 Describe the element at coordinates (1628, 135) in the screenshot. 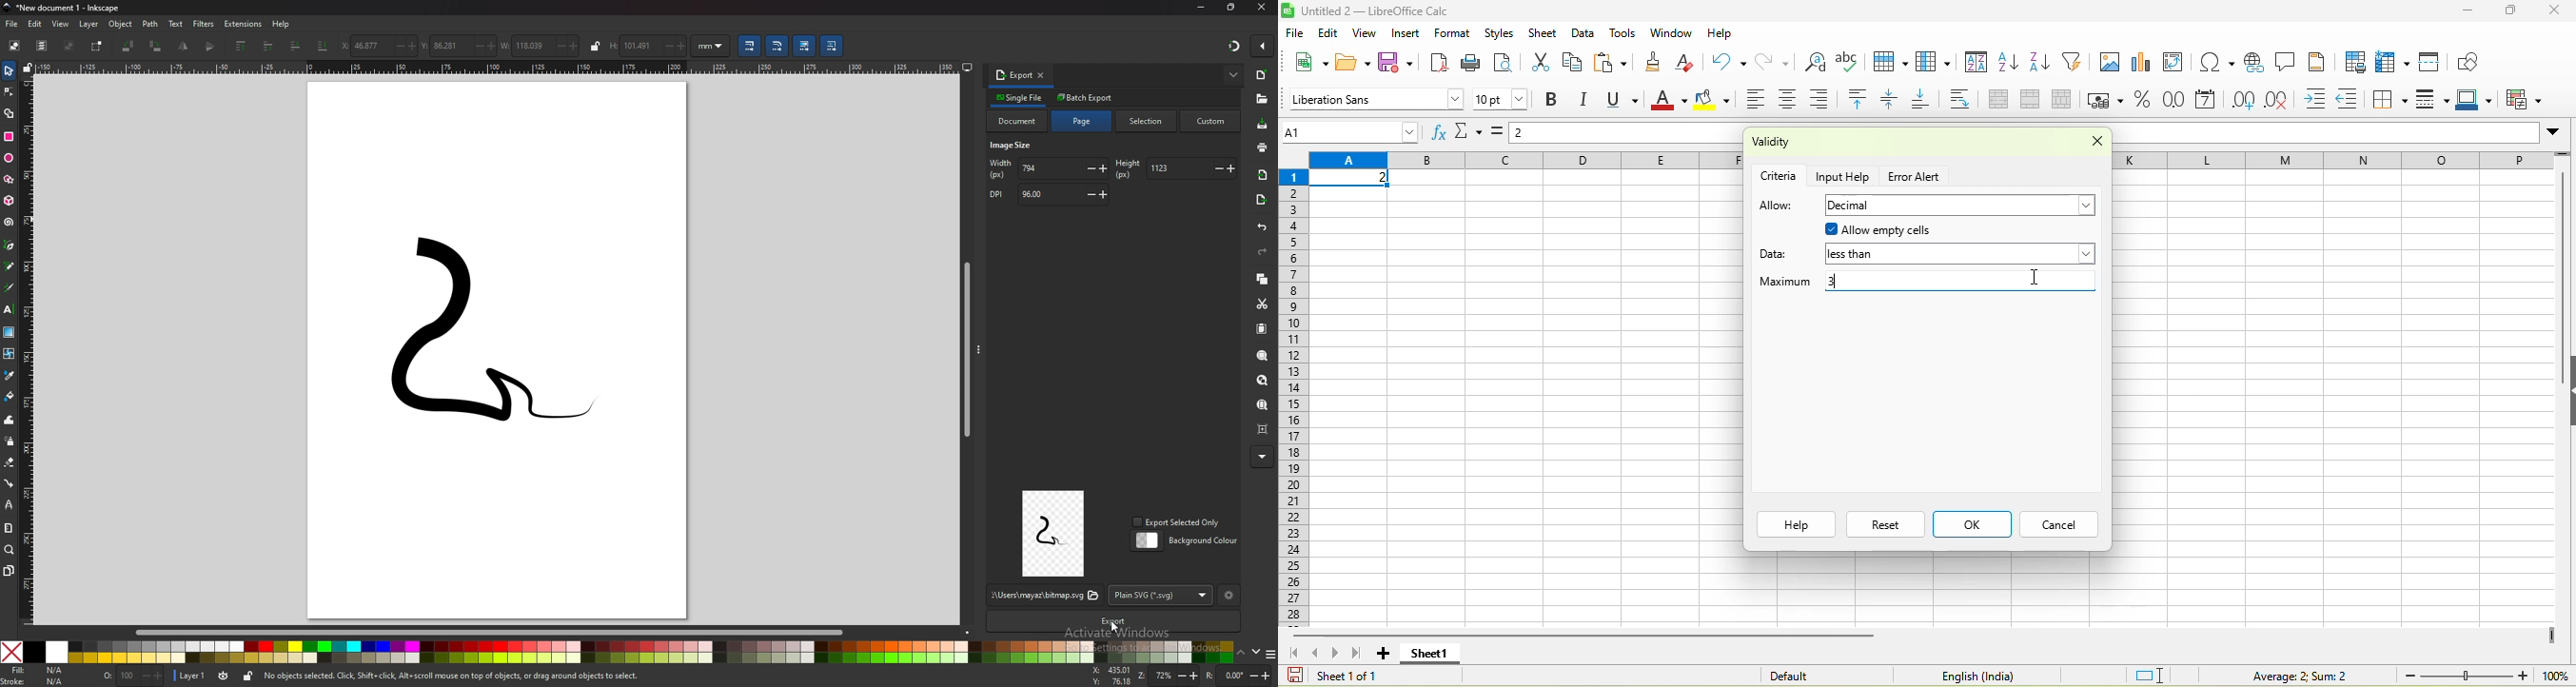

I see `formula bar` at that location.